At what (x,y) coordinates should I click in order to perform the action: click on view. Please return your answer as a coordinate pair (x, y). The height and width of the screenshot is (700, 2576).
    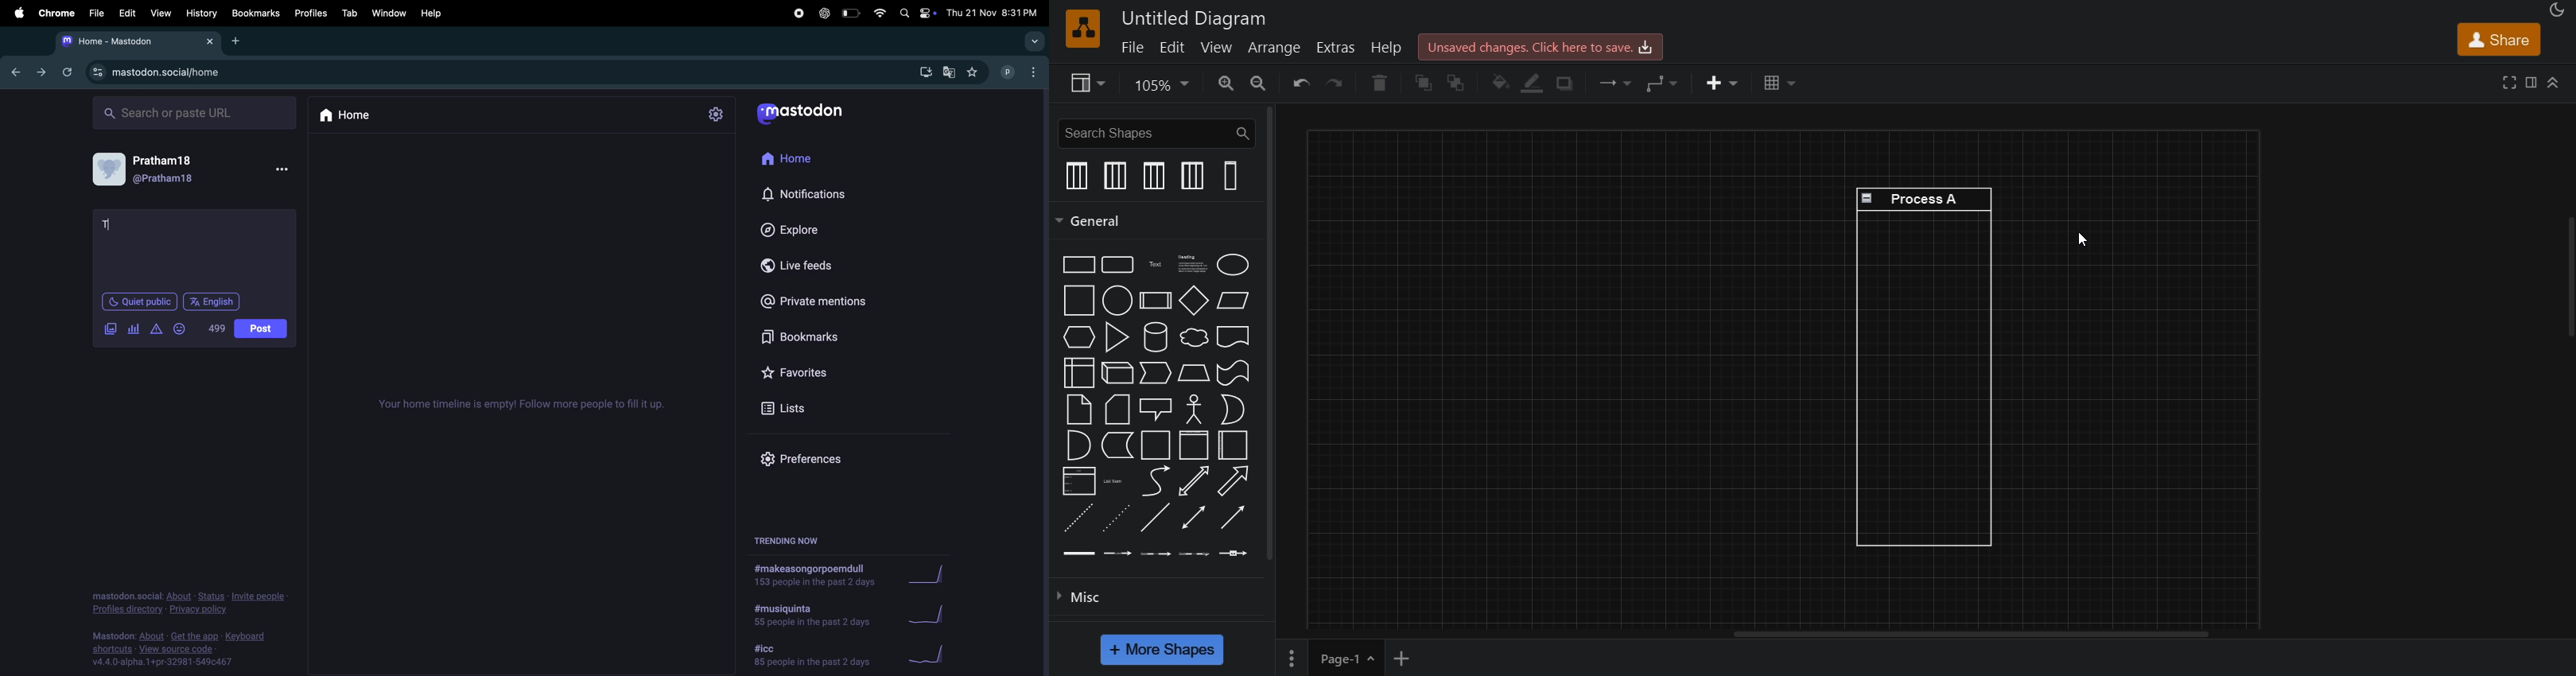
    Looking at the image, I should click on (1218, 48).